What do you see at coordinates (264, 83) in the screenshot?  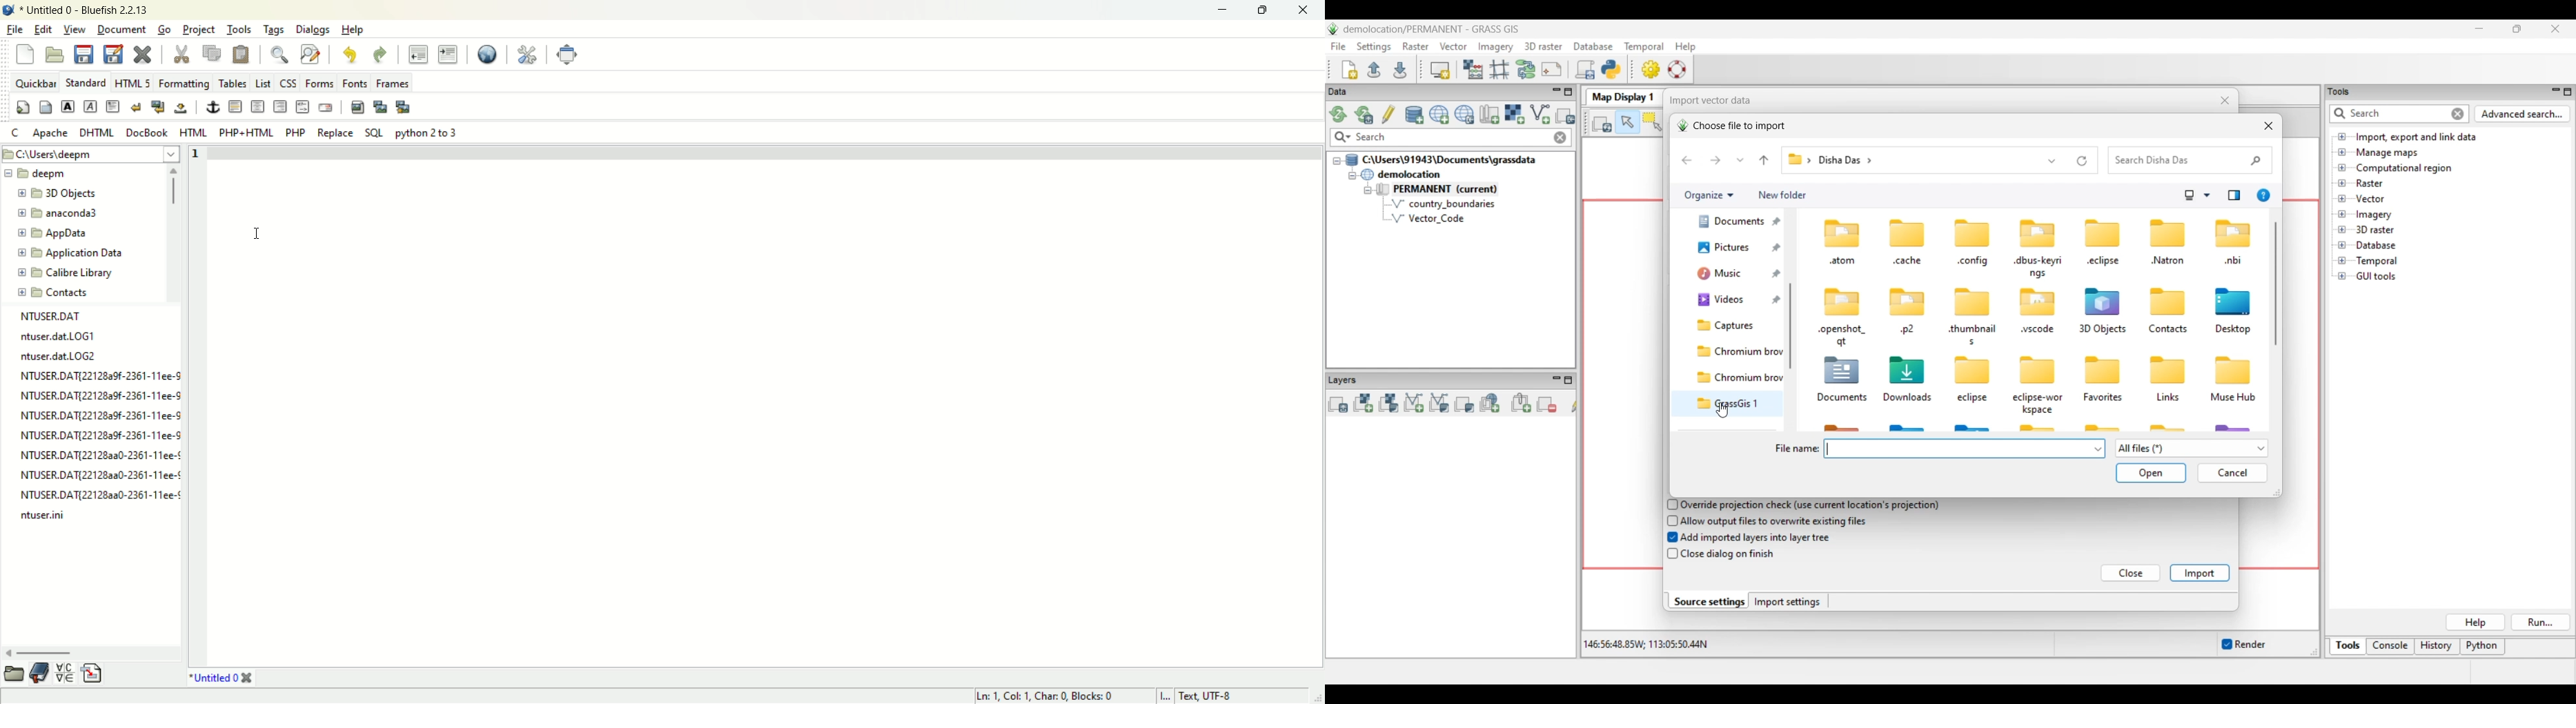 I see `List` at bounding box center [264, 83].